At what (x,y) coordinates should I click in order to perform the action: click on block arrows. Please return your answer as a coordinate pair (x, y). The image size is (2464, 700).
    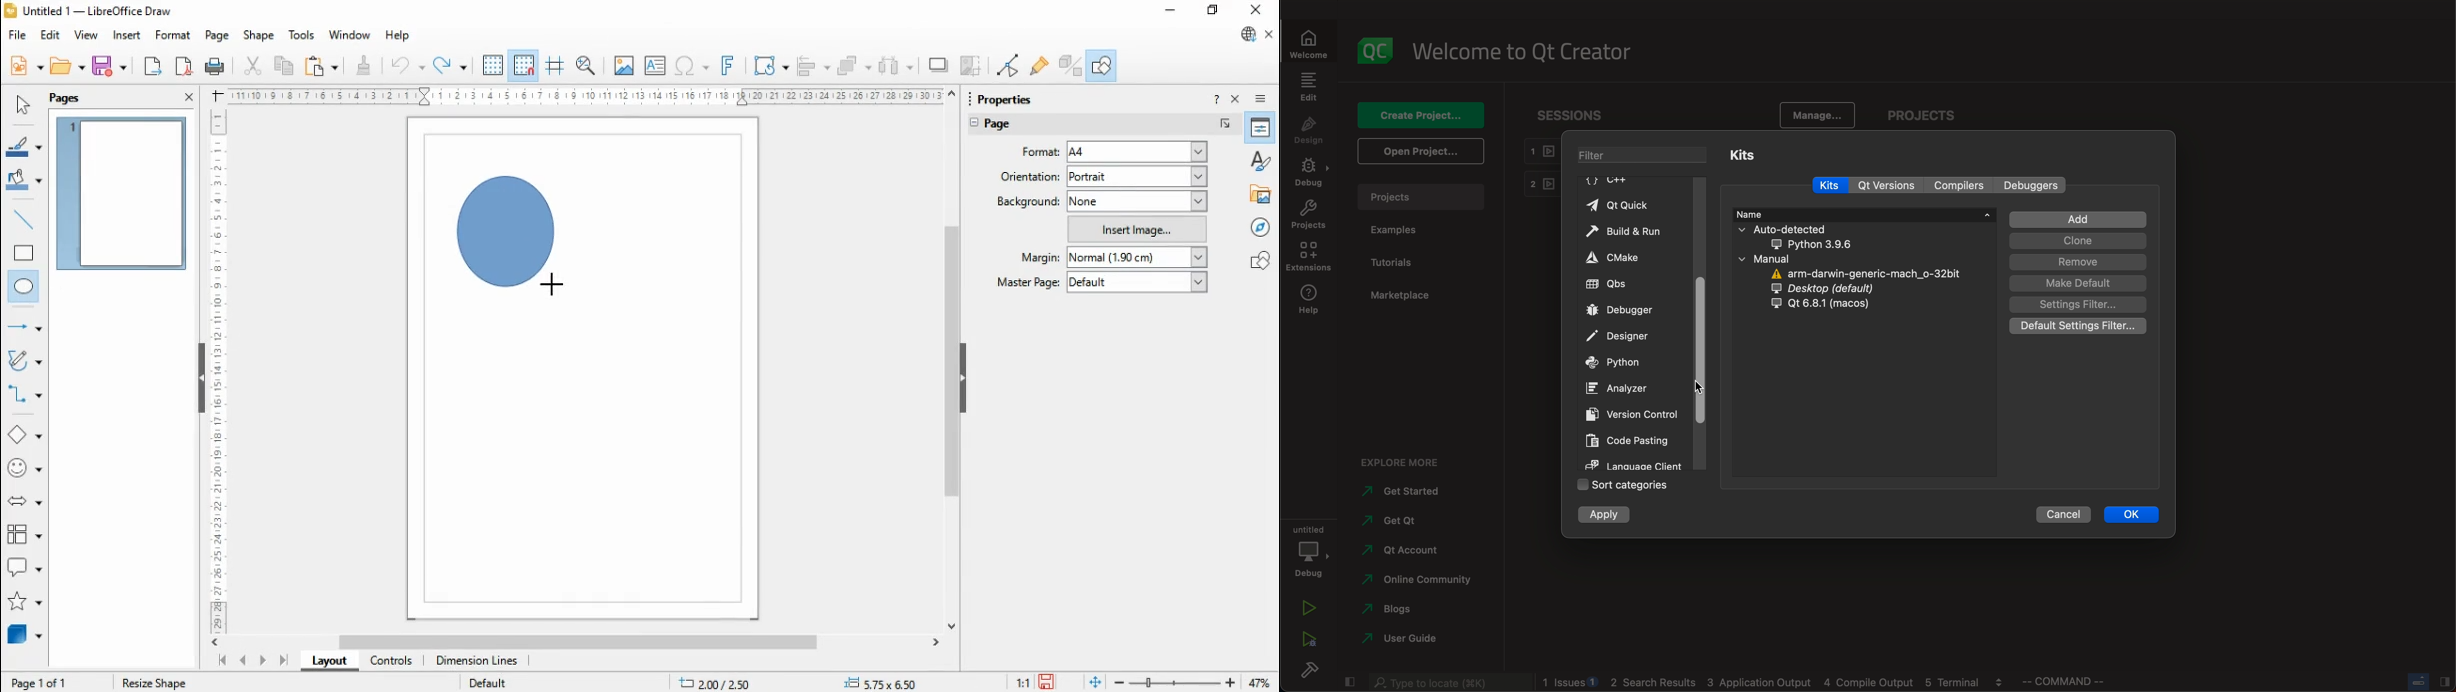
    Looking at the image, I should click on (27, 503).